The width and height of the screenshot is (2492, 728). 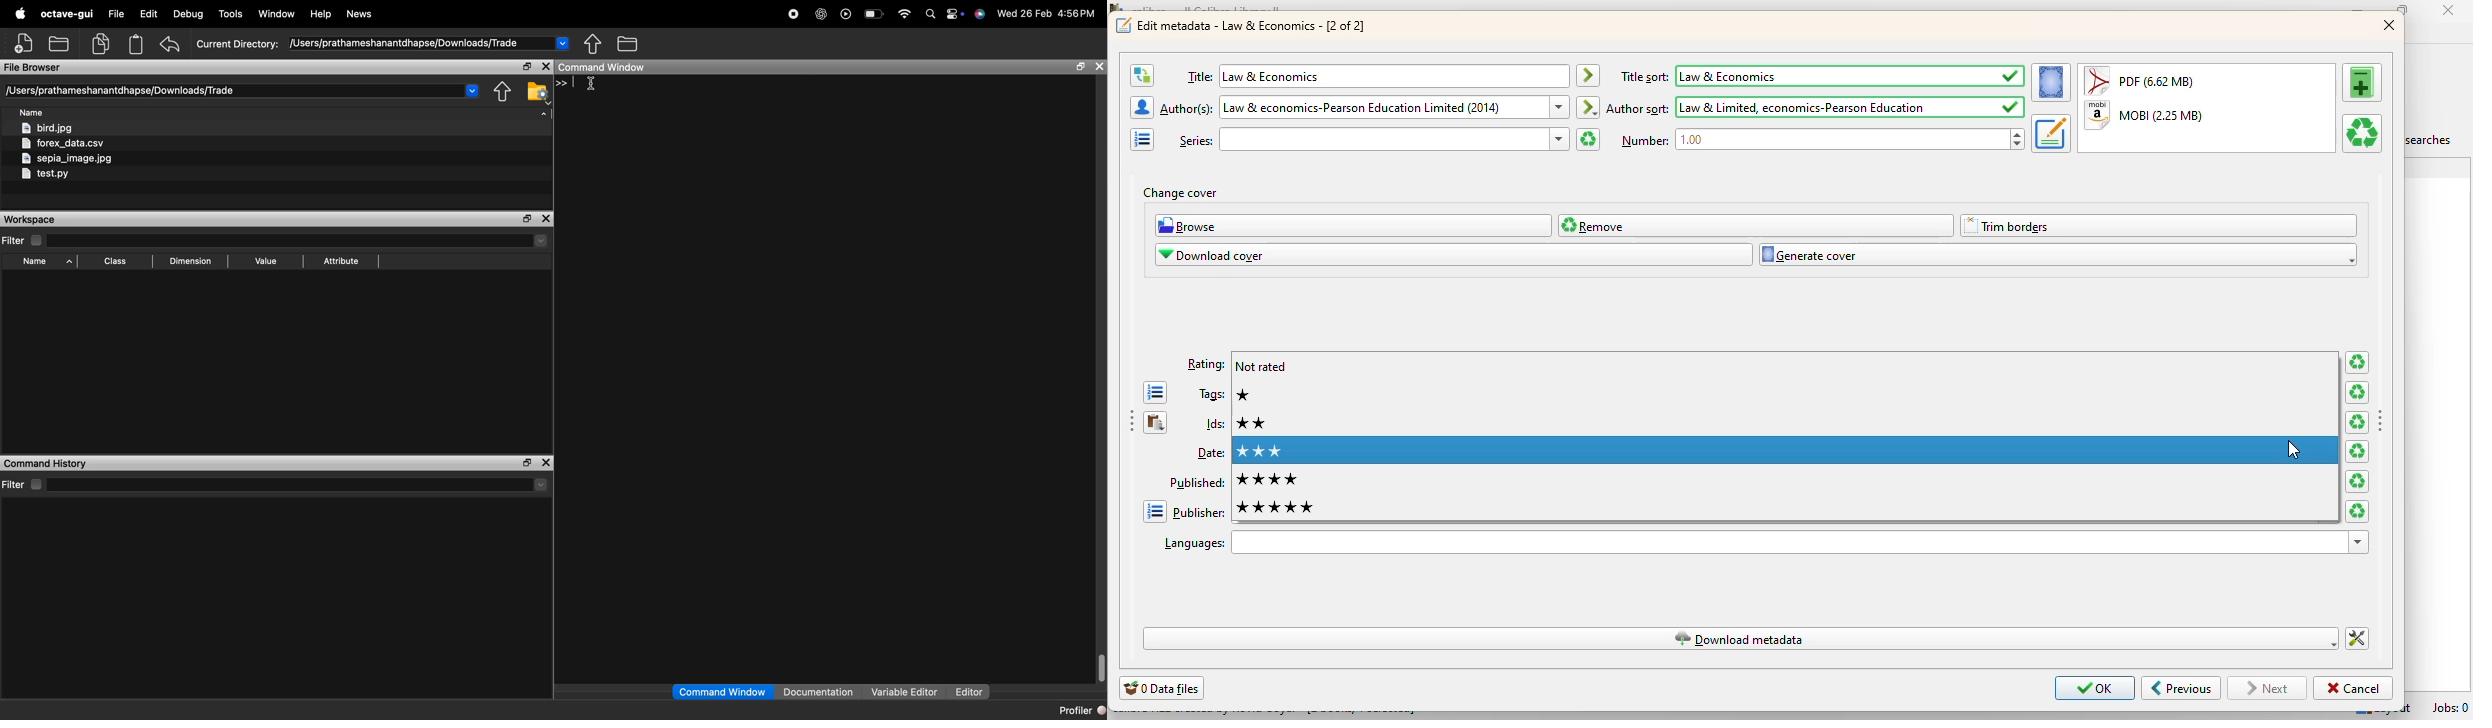 I want to click on toggle sidebar, so click(x=2382, y=422).